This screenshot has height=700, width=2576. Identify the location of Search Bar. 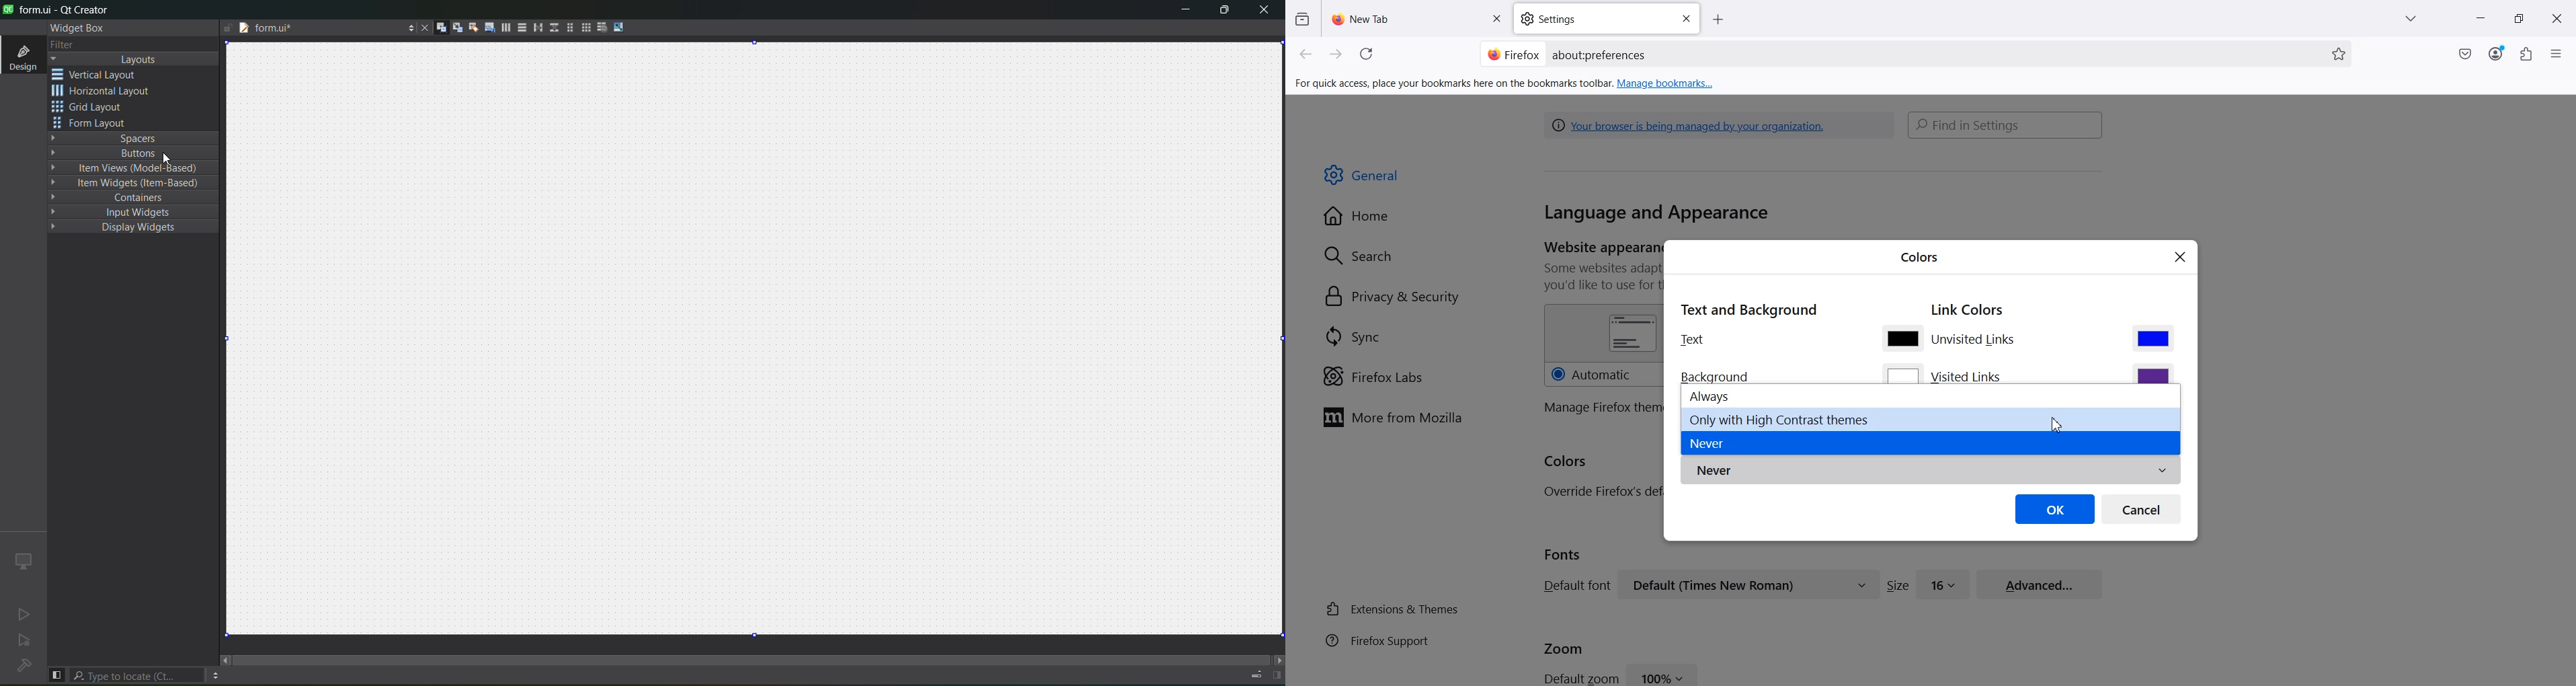
(2006, 124).